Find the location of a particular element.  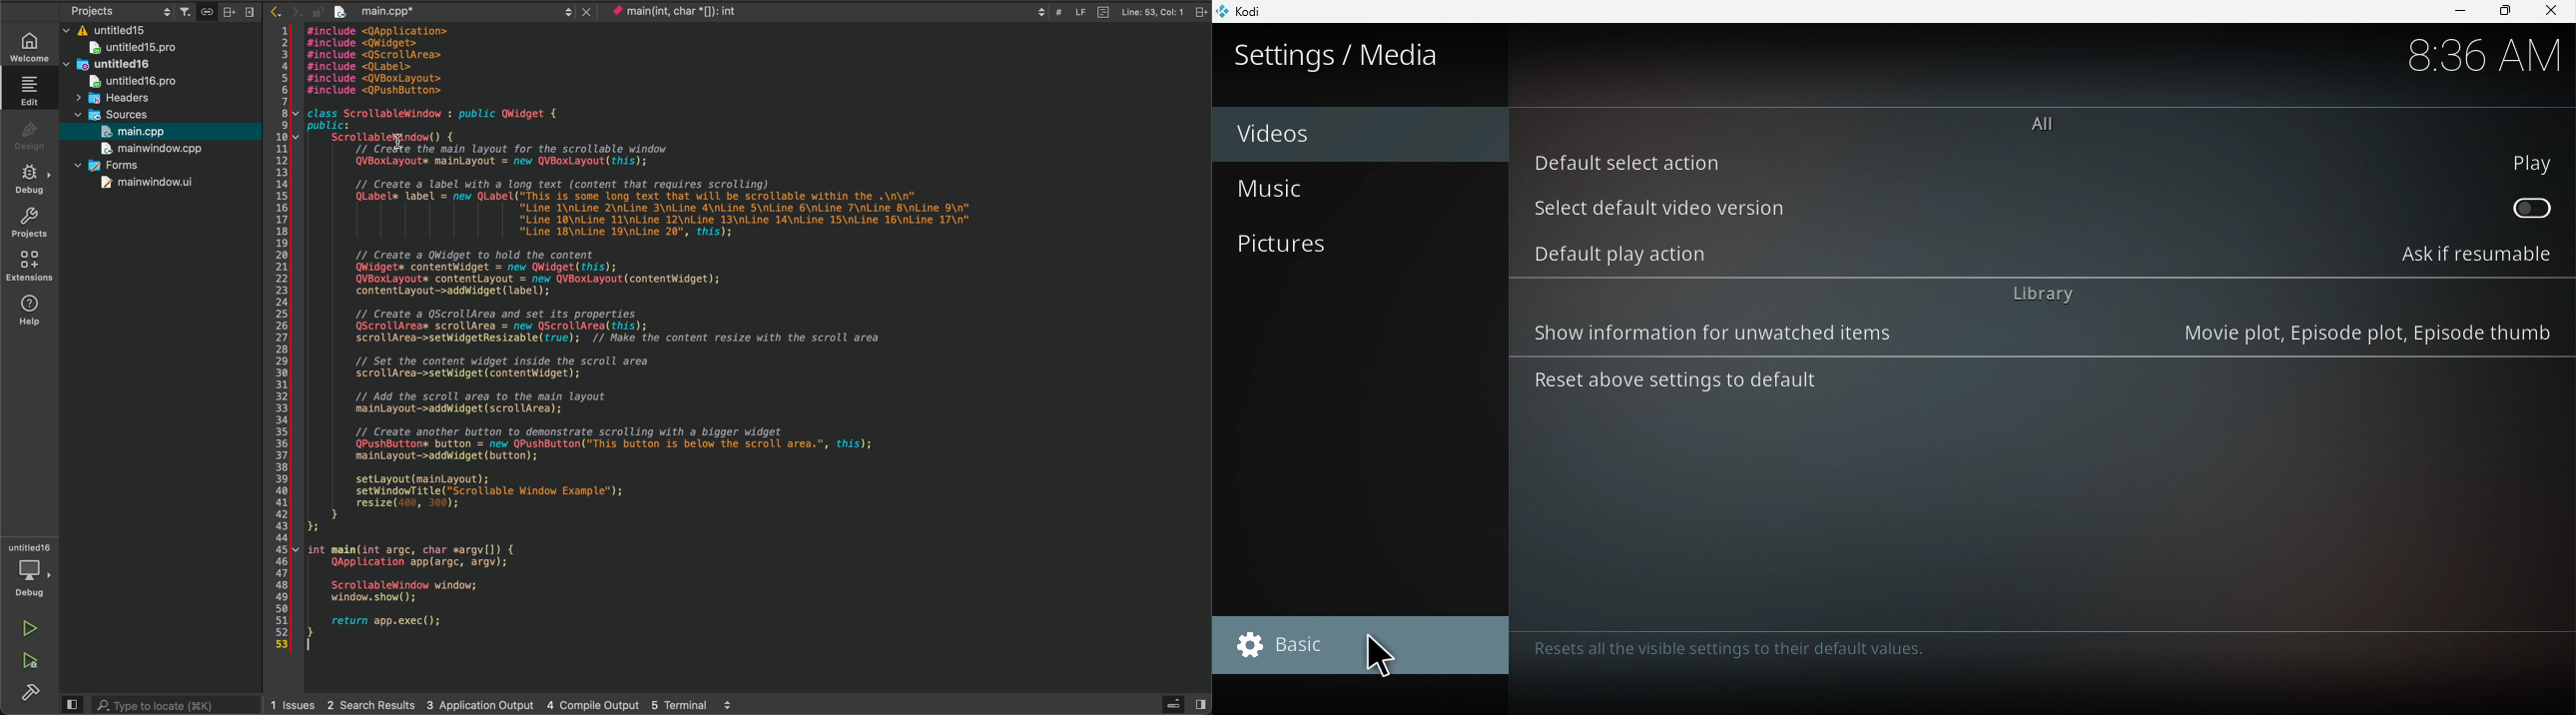

filter is located at coordinates (186, 11).